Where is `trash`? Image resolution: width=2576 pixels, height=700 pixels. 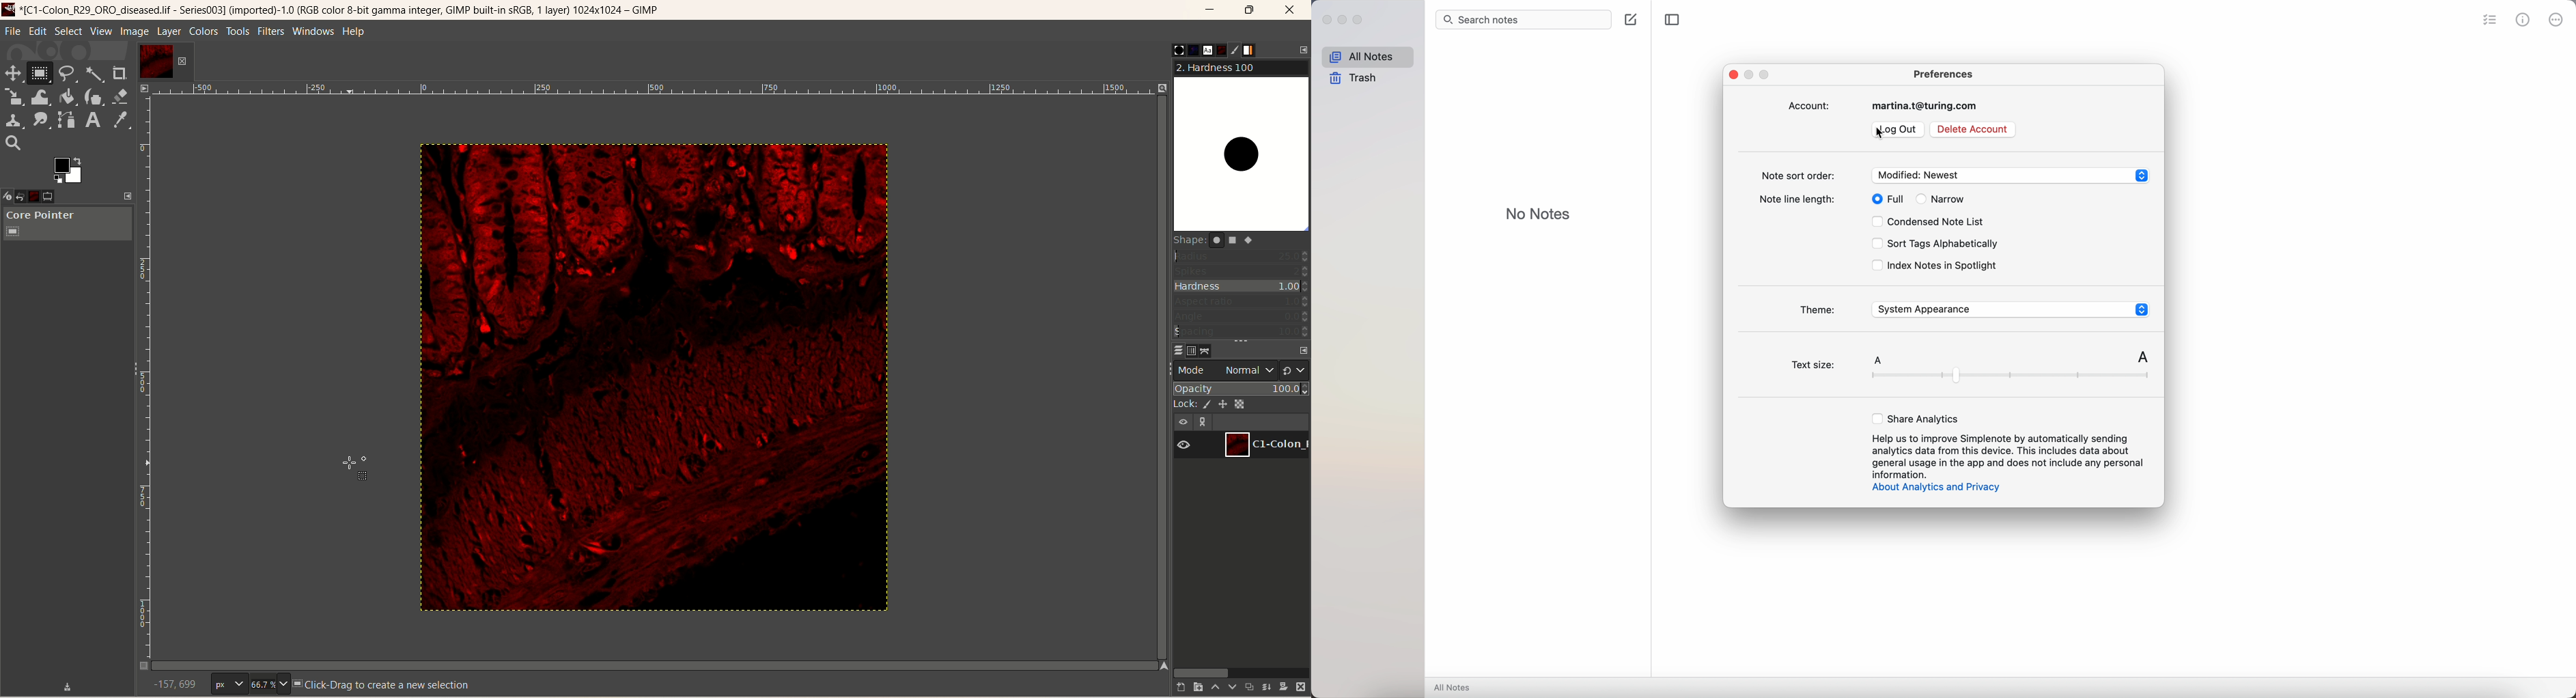
trash is located at coordinates (1352, 80).